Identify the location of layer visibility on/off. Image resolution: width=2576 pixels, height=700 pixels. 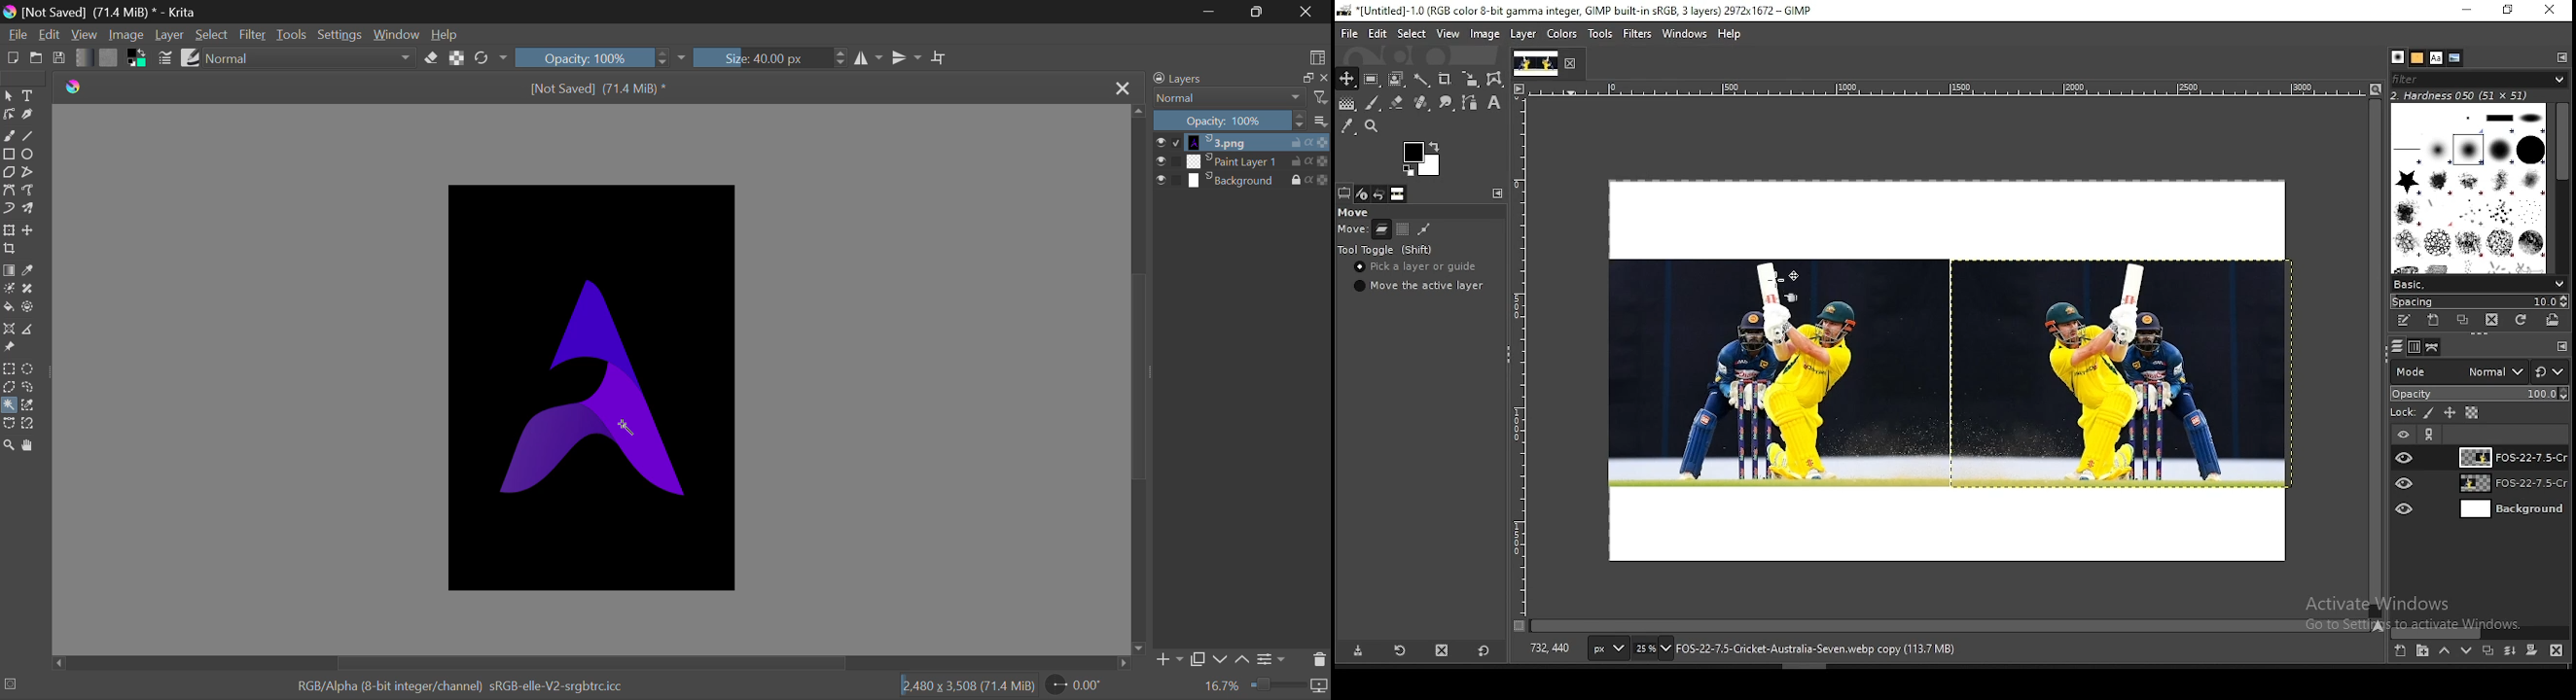
(2406, 507).